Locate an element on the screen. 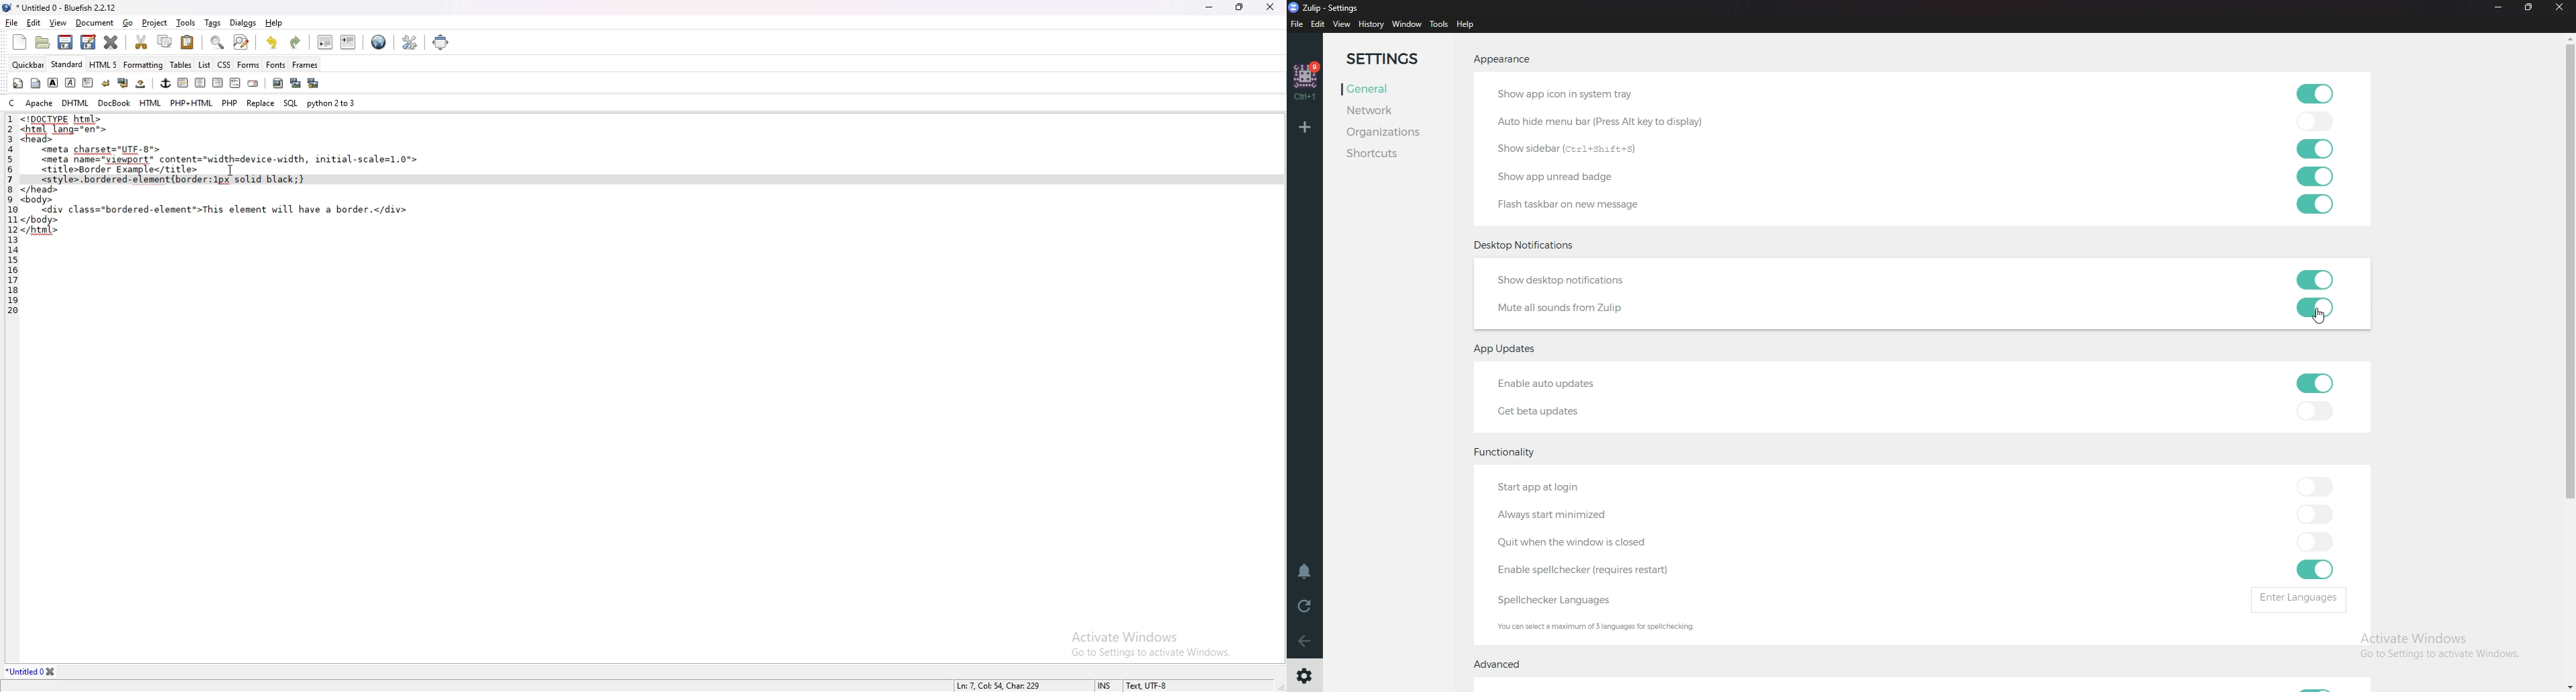 This screenshot has height=700, width=2576. <!DOCTYPE html><html lang=ren-><head><meta charset="UTE-8"><meta name="viewport" content="width=device-width, initial-scale=1.0"><titleBorder Example</title><style>.bordered-element {border :1px solid black;[</head><body><div class="bordered-element >This element will have a border.</div></body></html> is located at coordinates (226, 177).